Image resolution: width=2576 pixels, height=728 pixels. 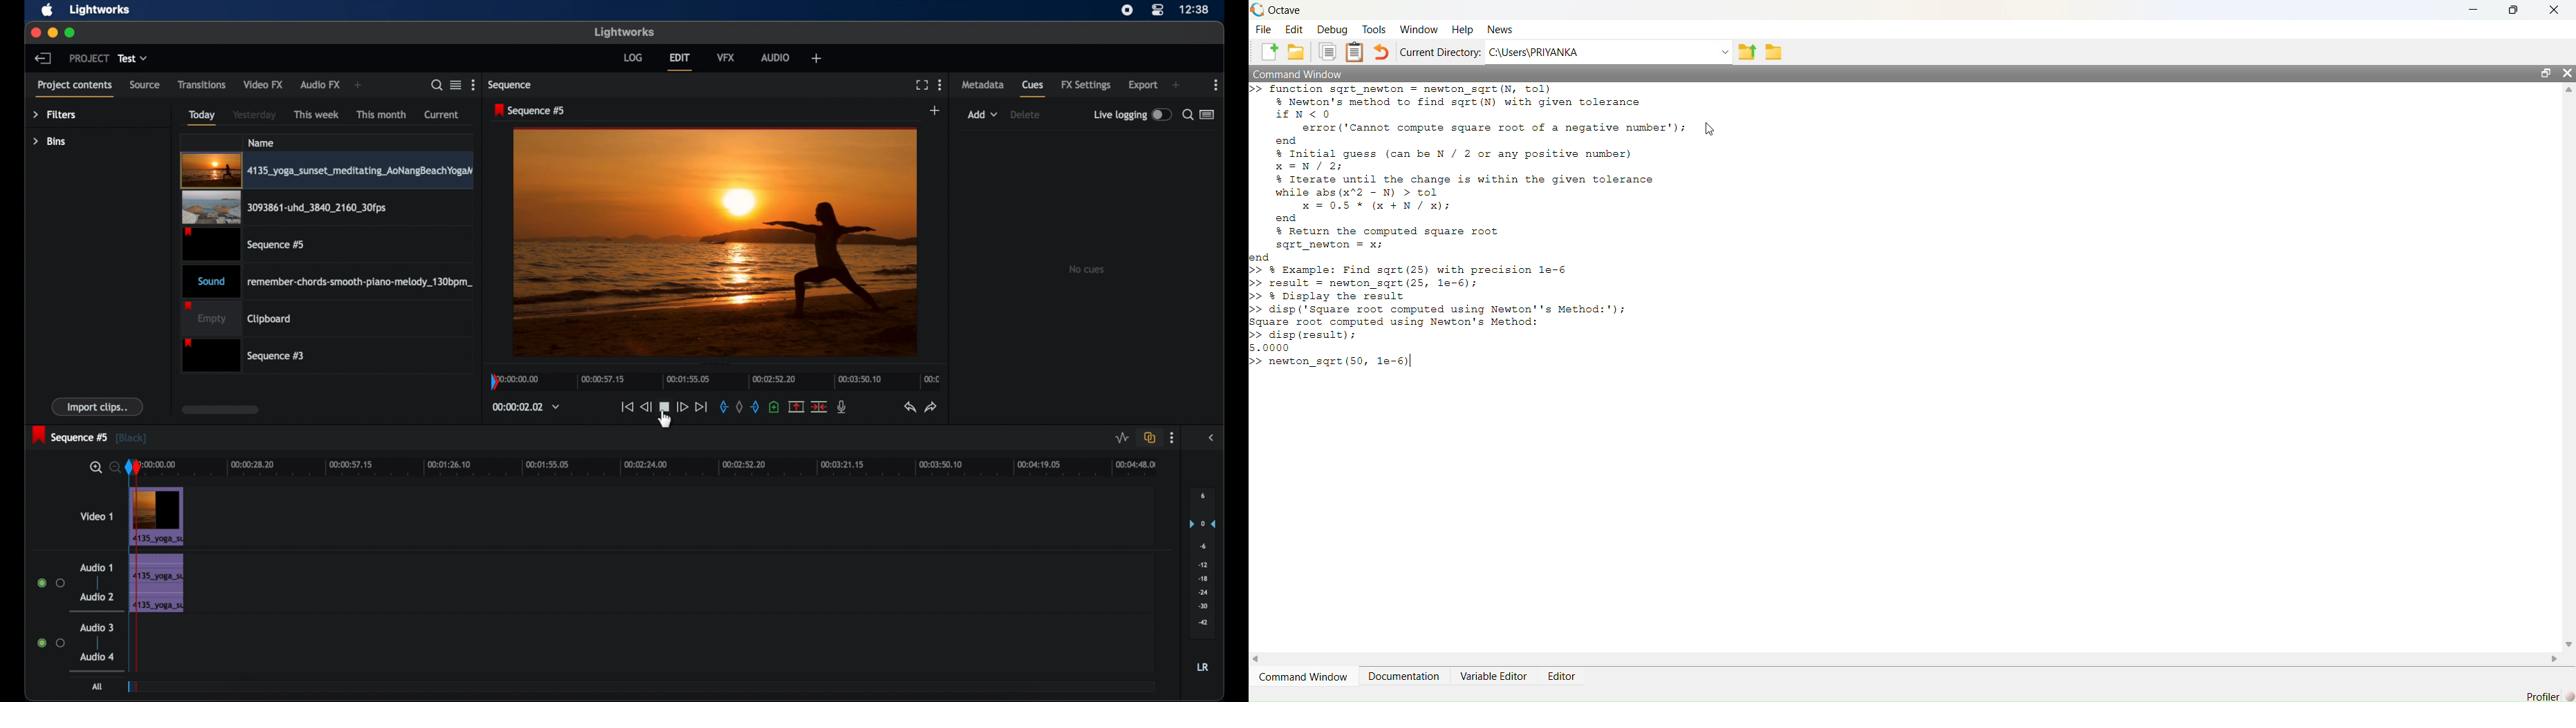 I want to click on side bar, so click(x=1212, y=437).